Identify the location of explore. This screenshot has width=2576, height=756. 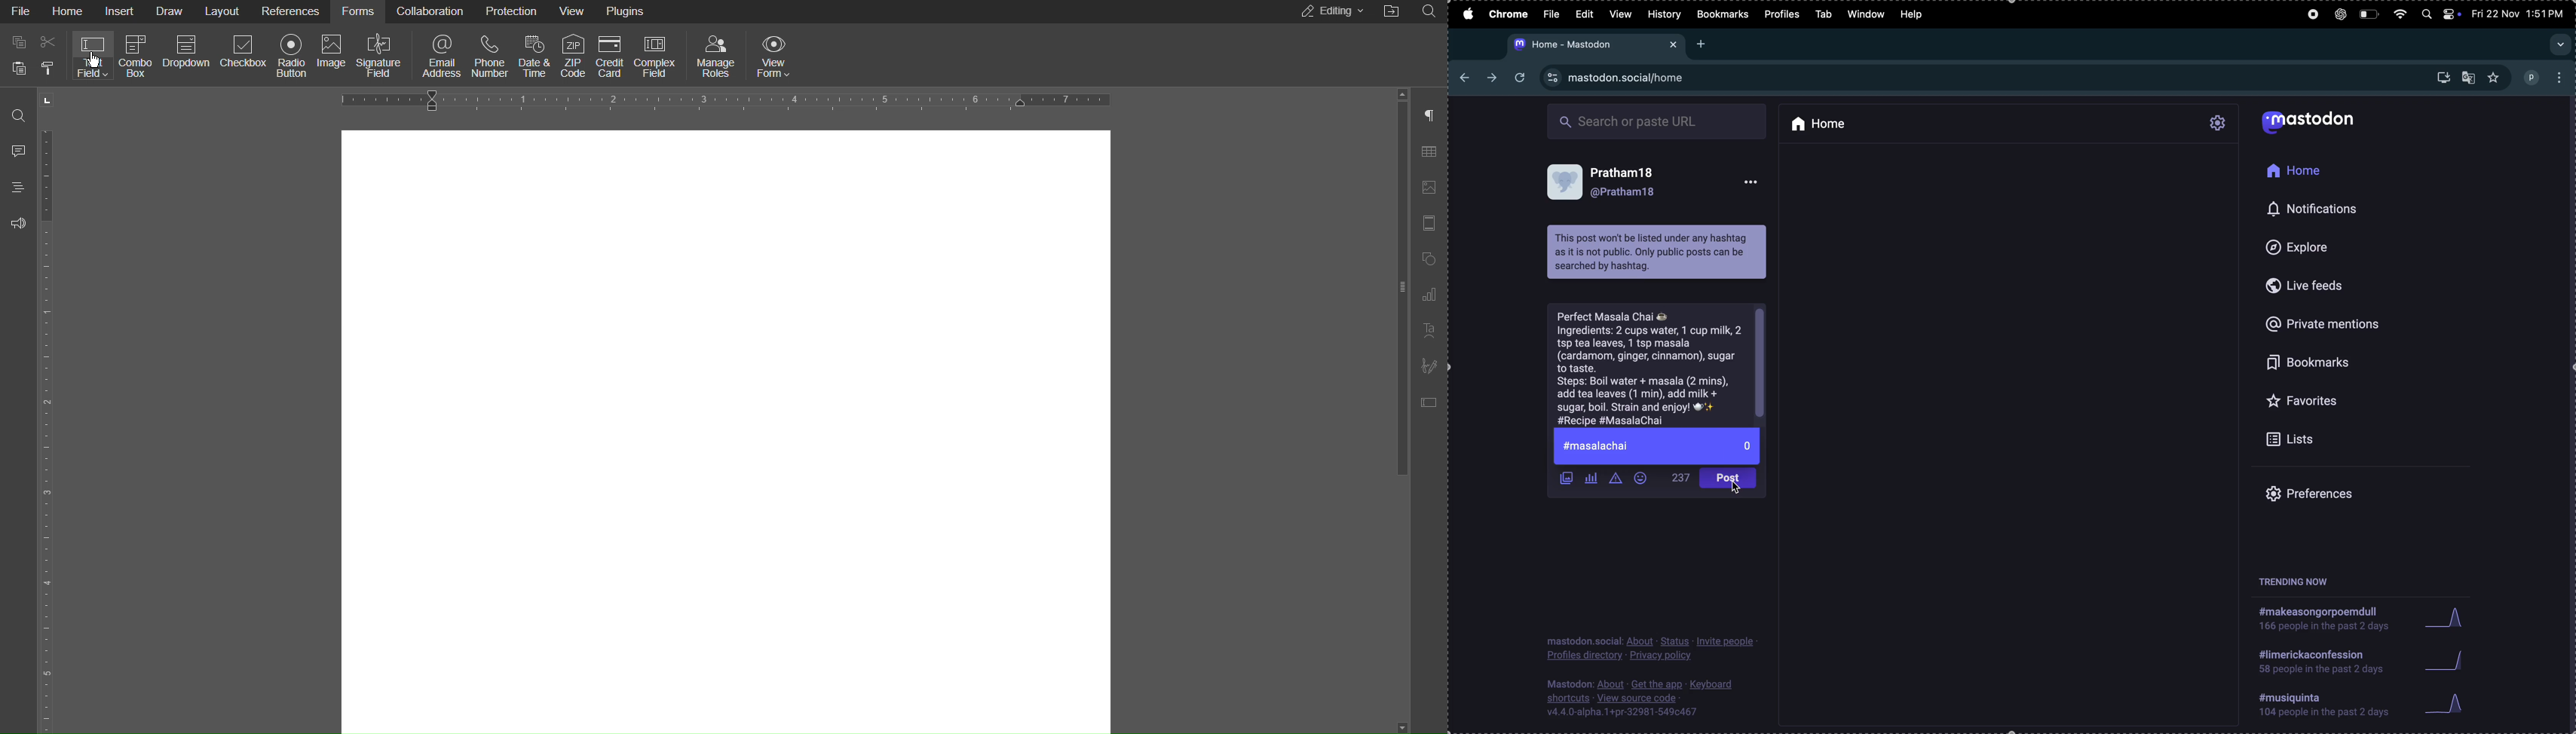
(2327, 244).